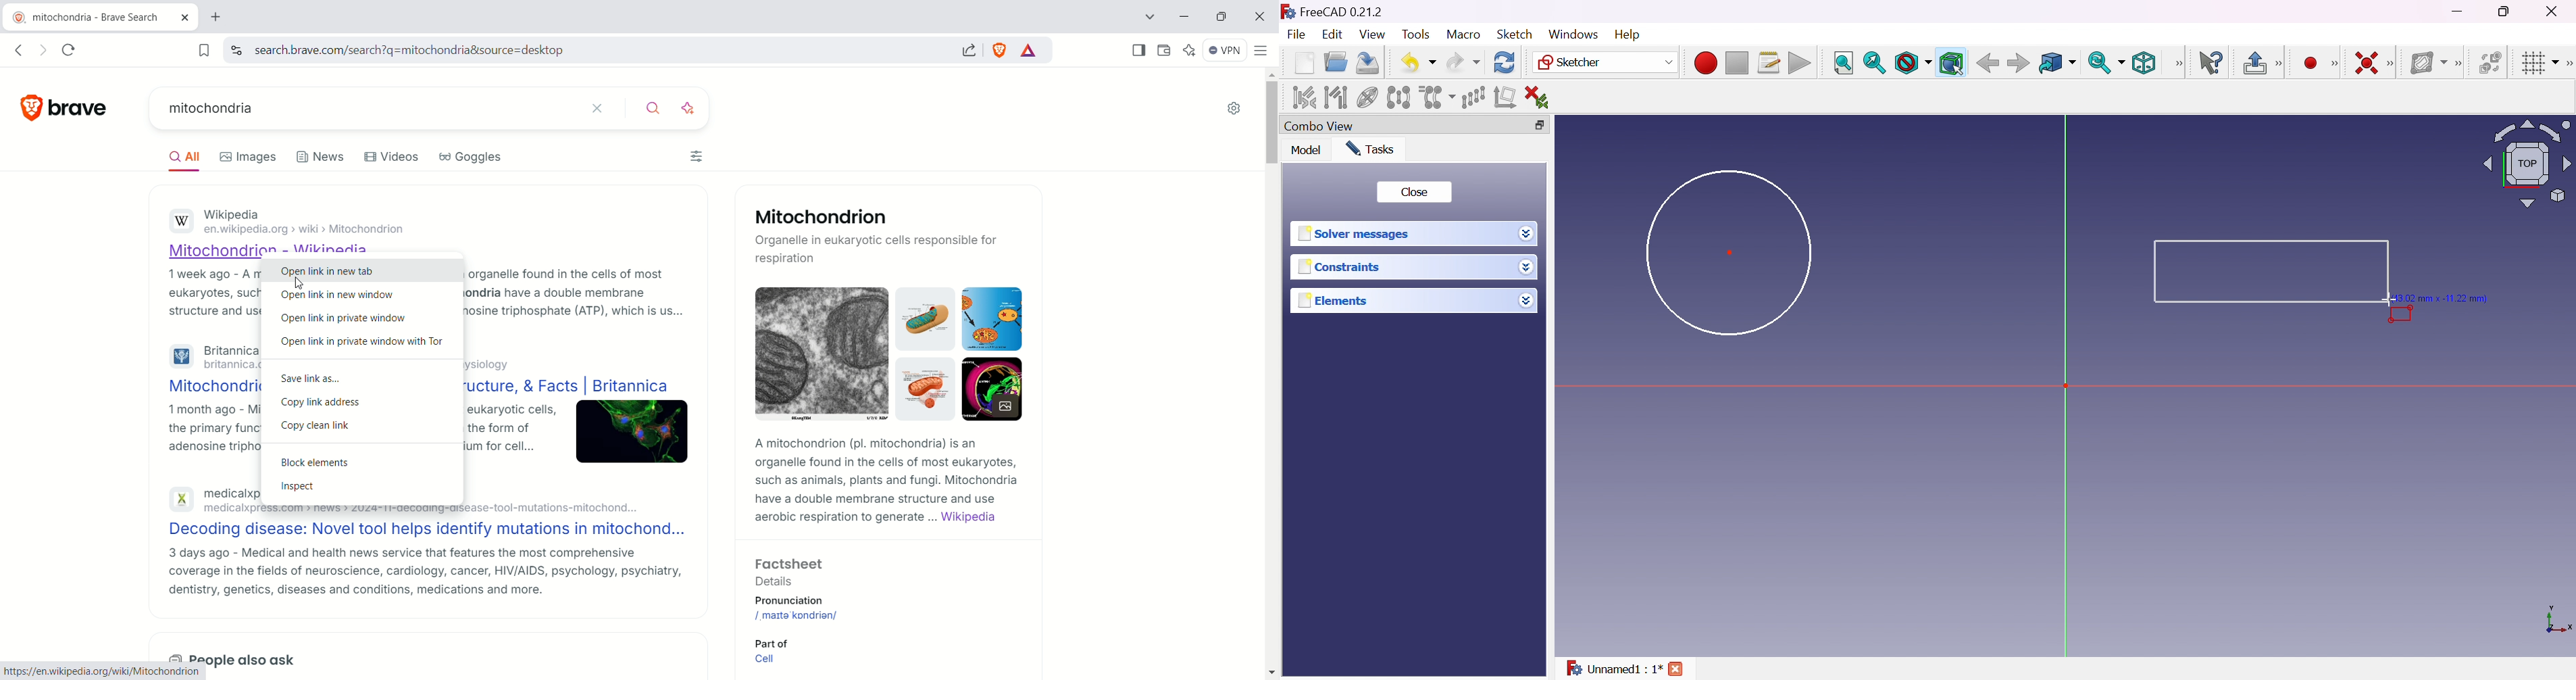 The width and height of the screenshot is (2576, 700). I want to click on Constraints, so click(1340, 268).